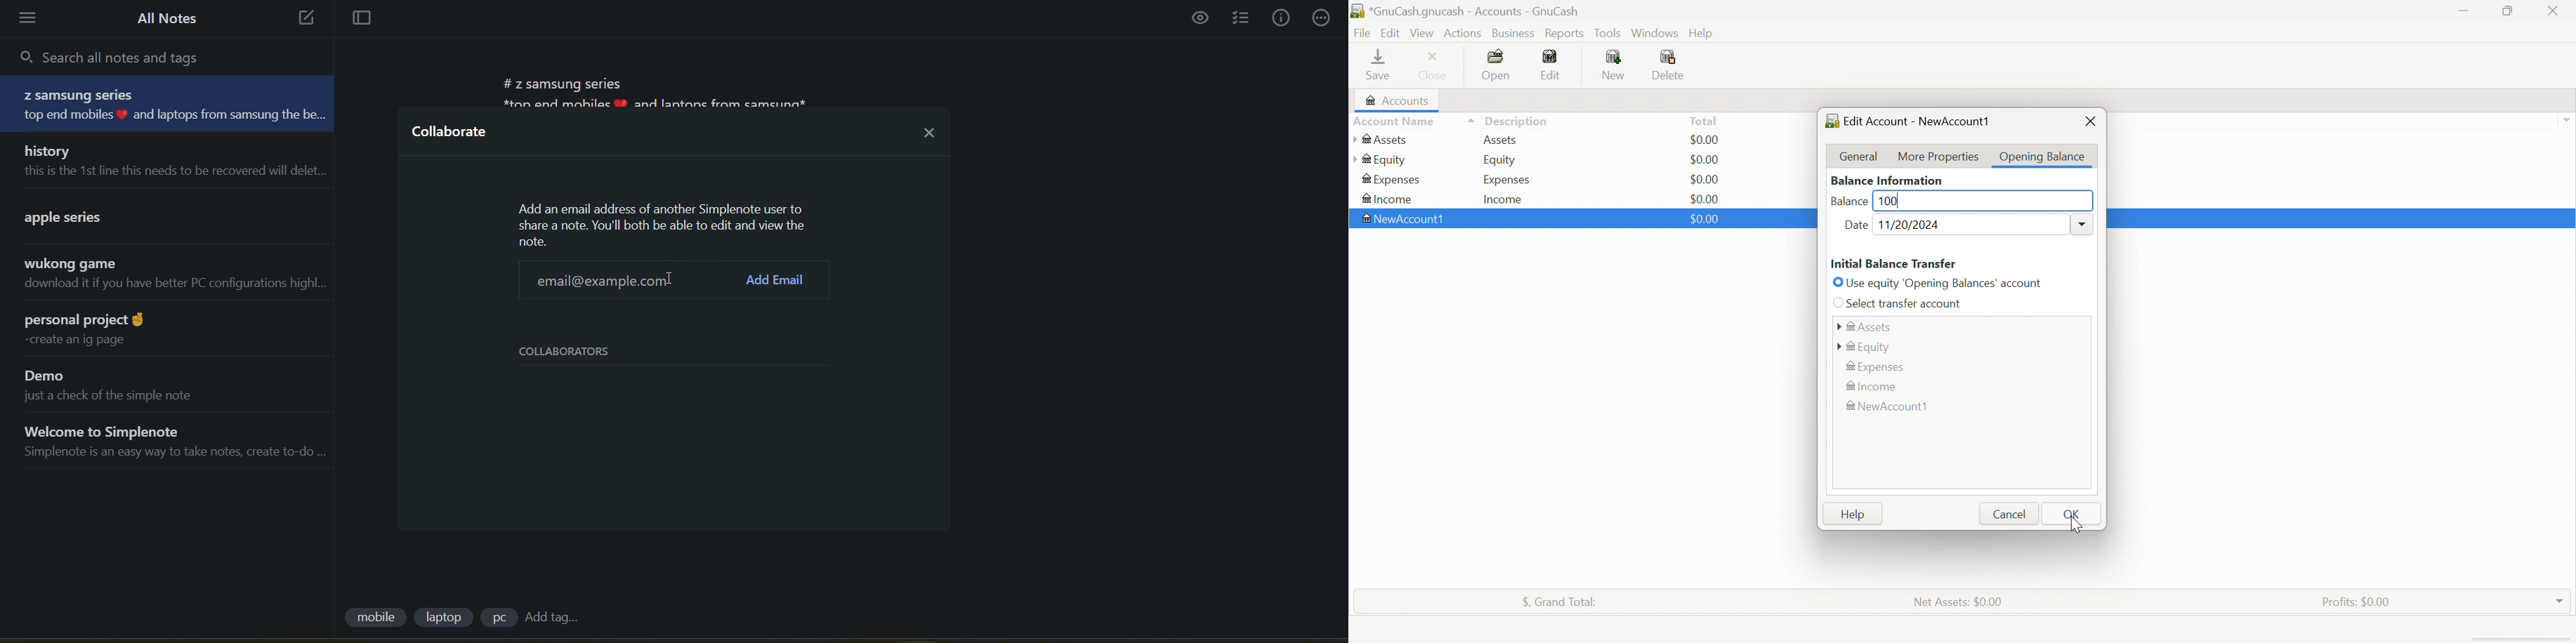  Describe the element at coordinates (2008, 515) in the screenshot. I see `Cancel` at that location.